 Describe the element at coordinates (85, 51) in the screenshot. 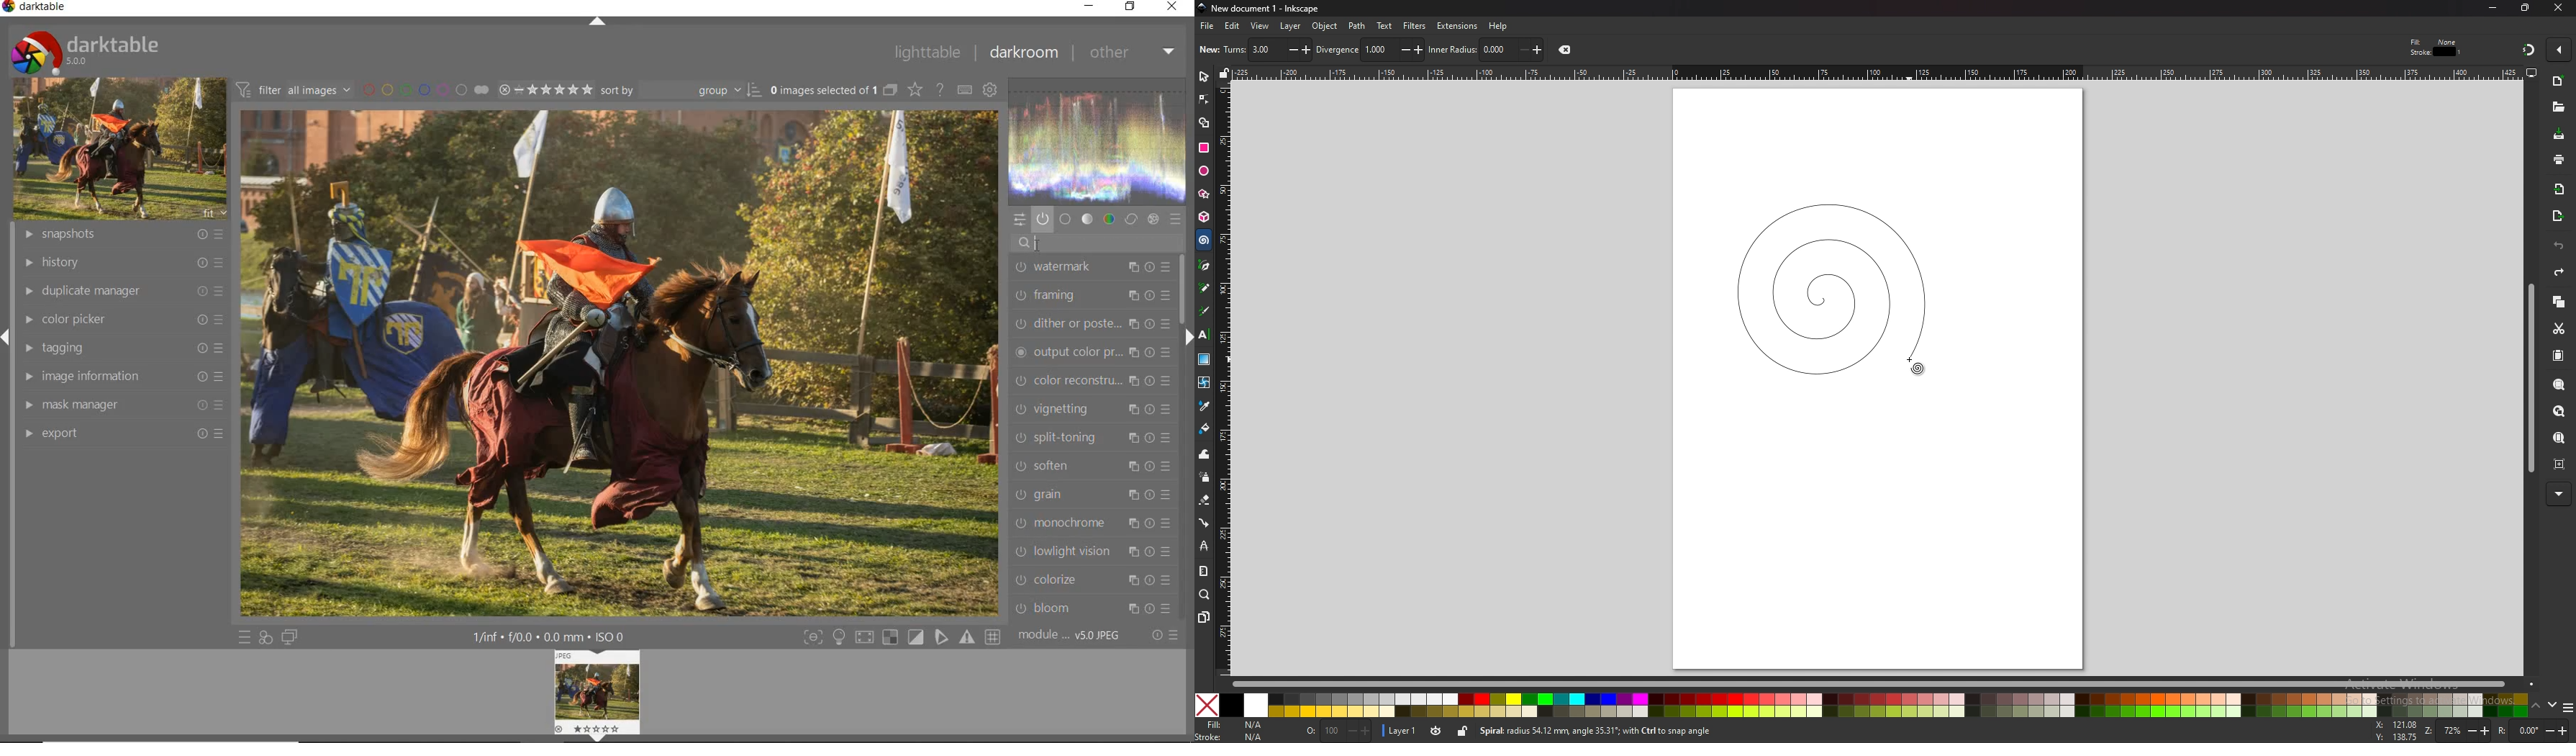

I see `system logo & name` at that location.